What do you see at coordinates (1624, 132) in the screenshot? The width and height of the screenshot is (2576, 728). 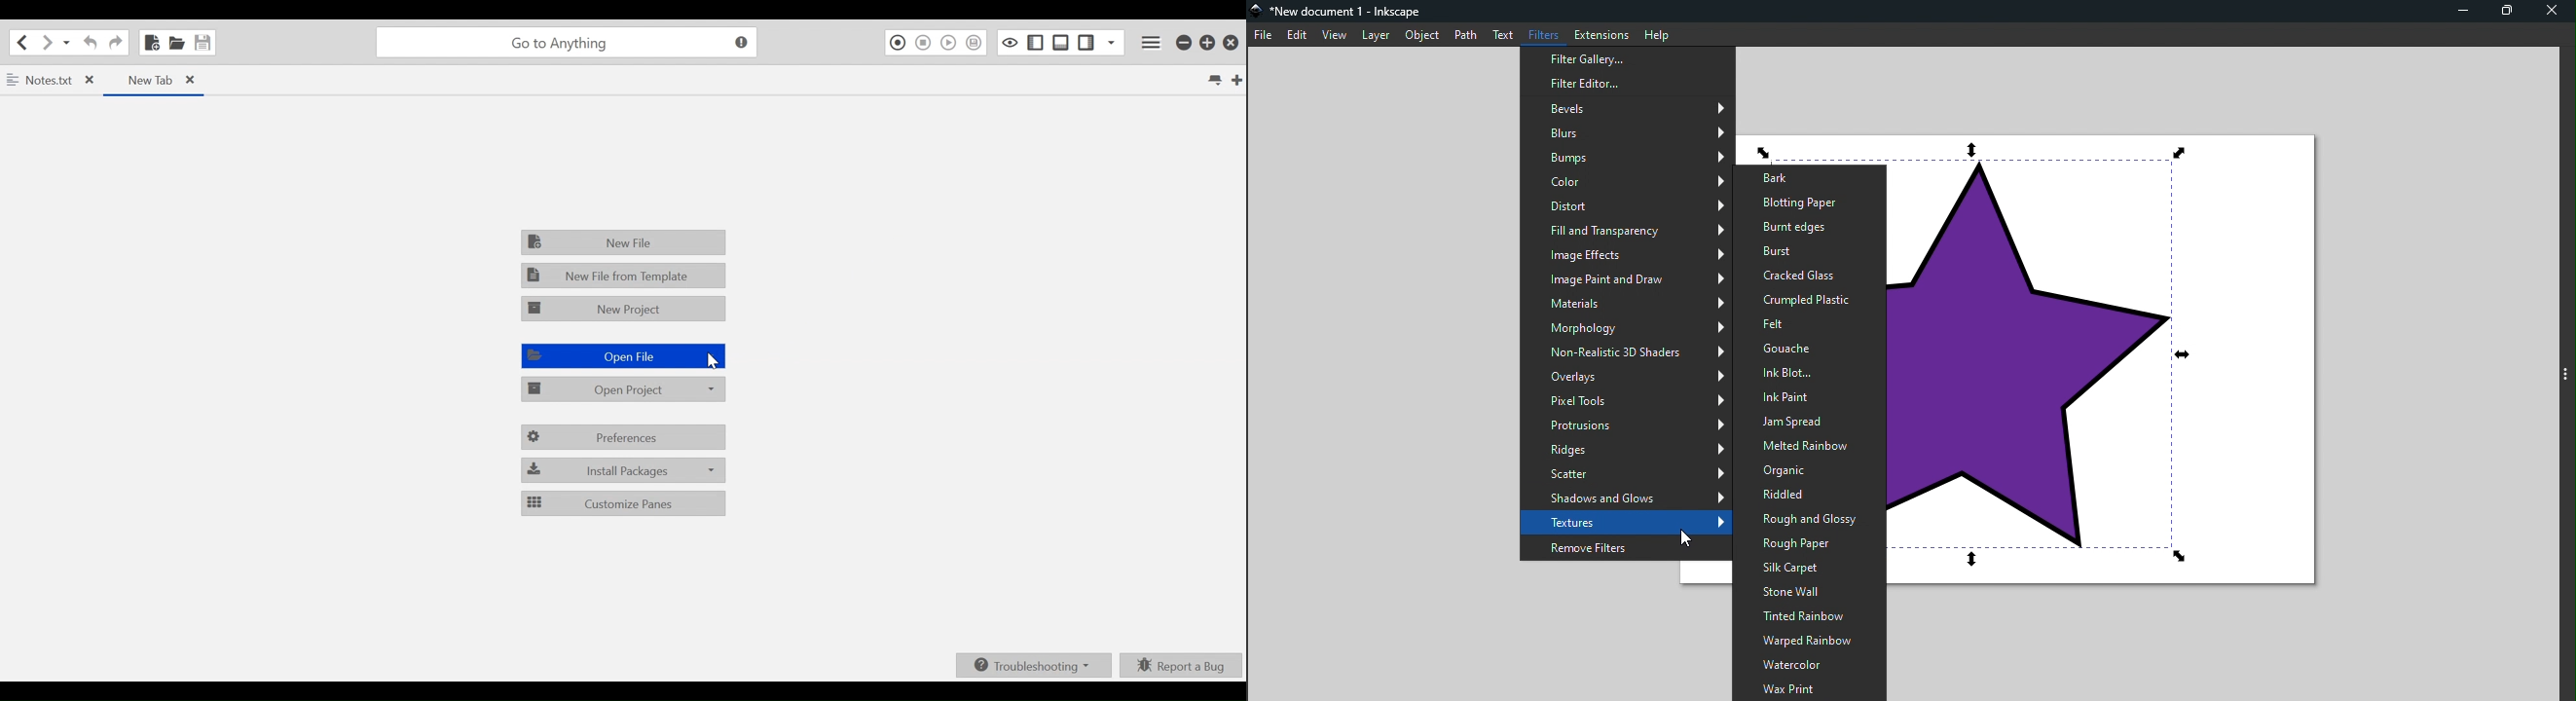 I see `Blurs` at bounding box center [1624, 132].